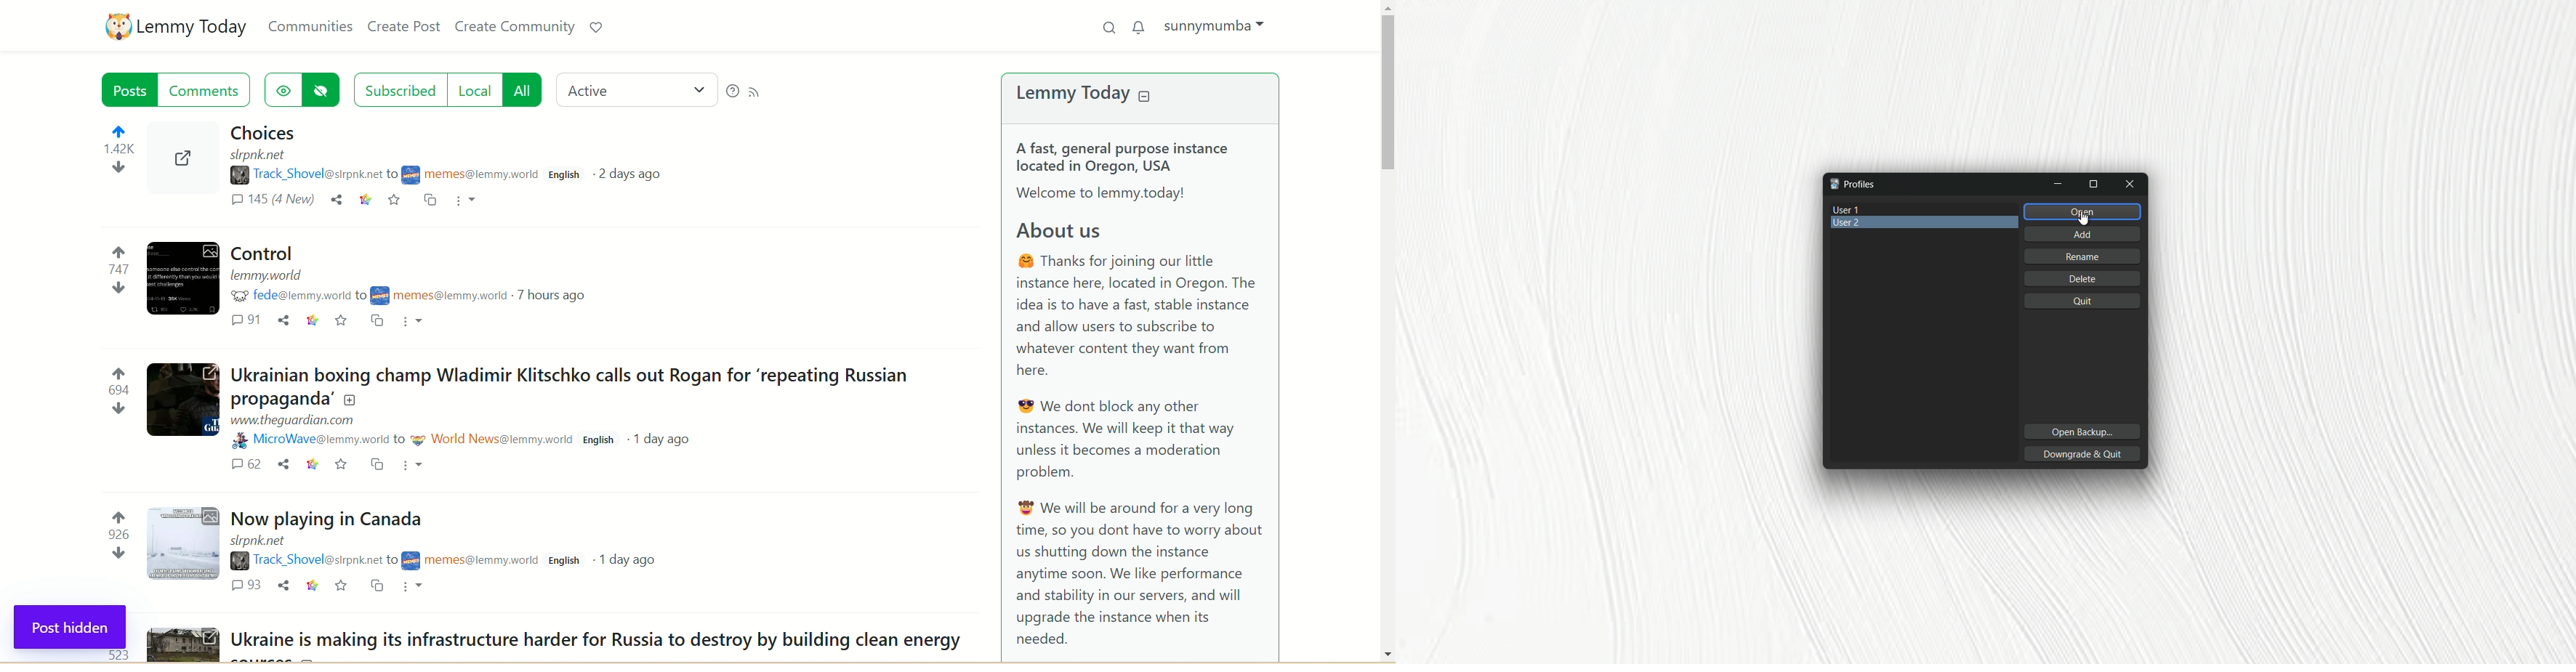  I want to click on User 1, so click(1926, 208).